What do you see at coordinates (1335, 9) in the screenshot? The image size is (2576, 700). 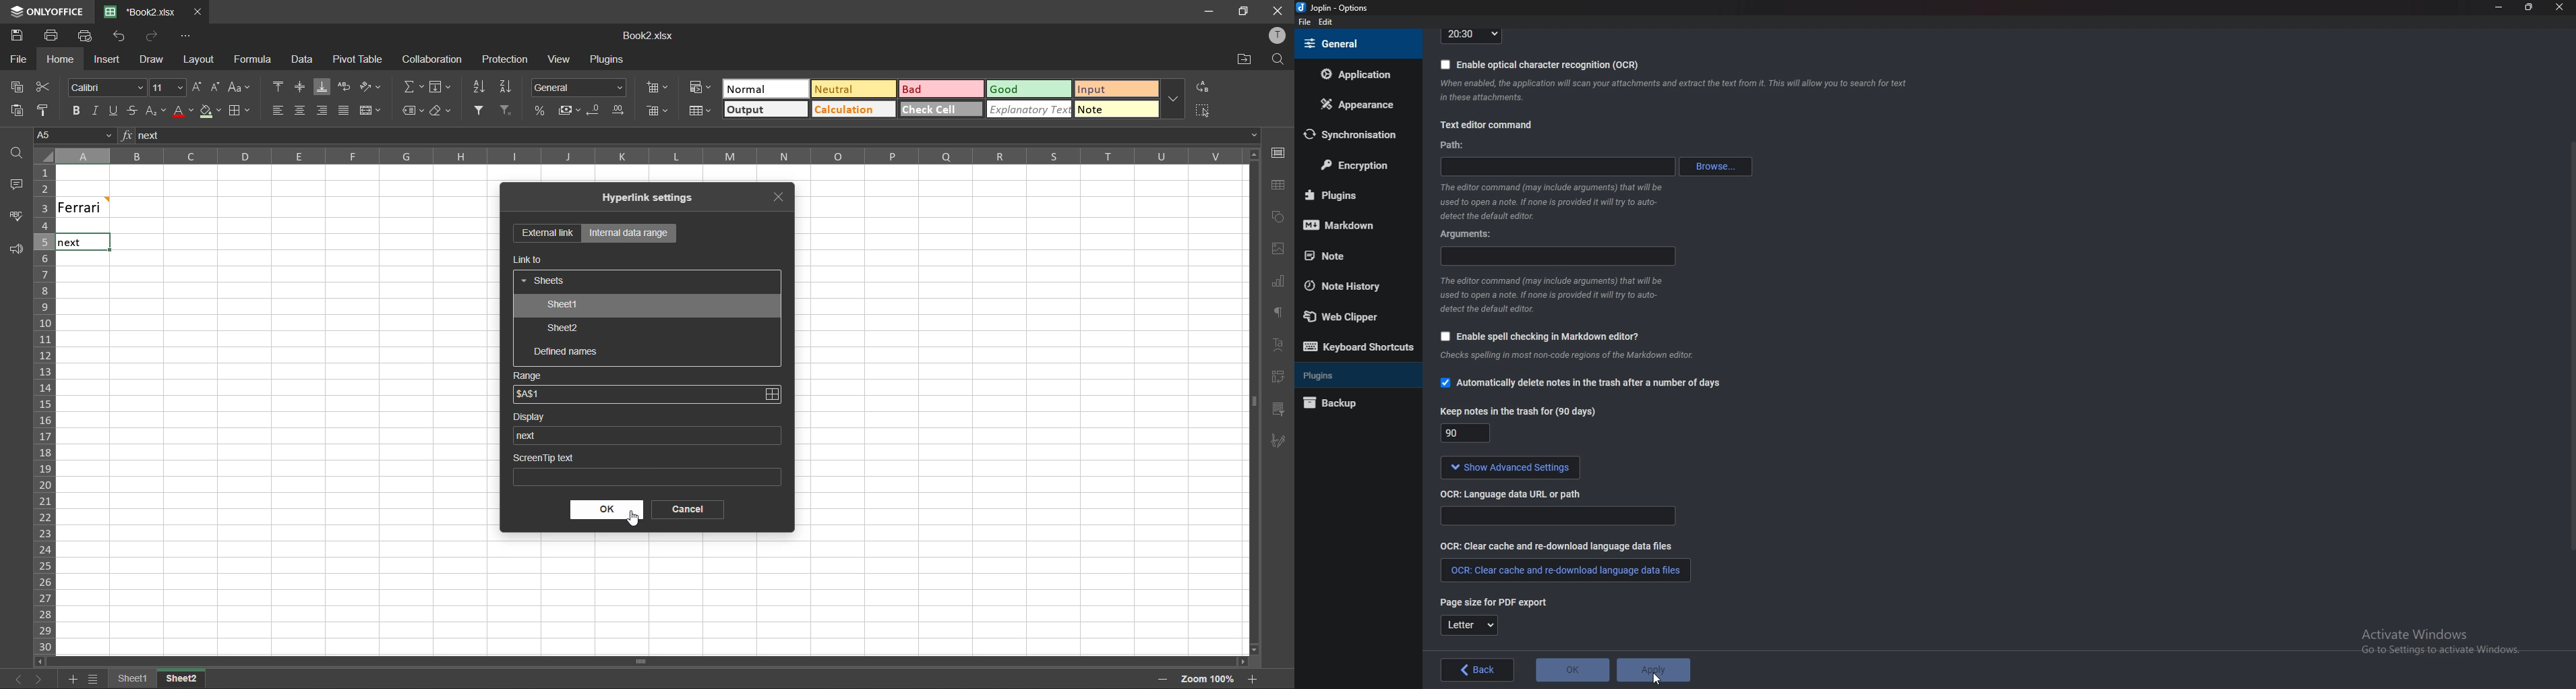 I see `joplin` at bounding box center [1335, 9].